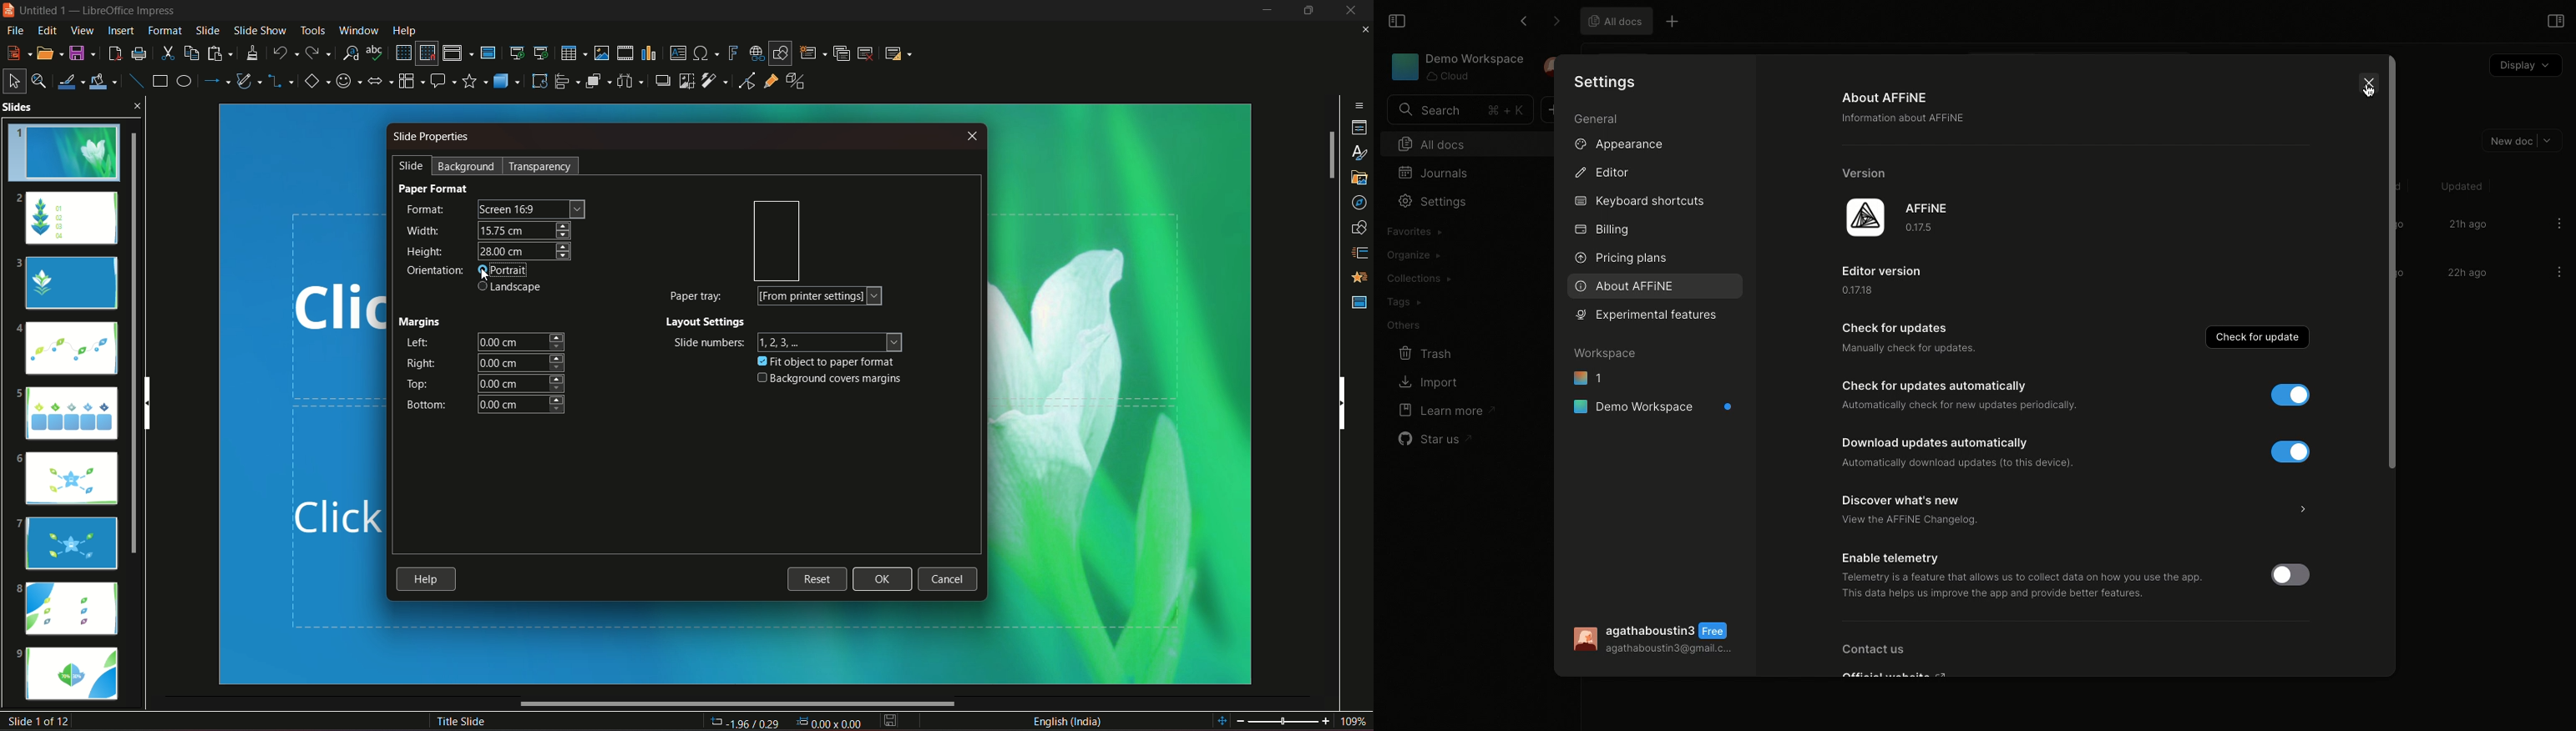 This screenshot has height=756, width=2576. What do you see at coordinates (970, 137) in the screenshot?
I see `close` at bounding box center [970, 137].